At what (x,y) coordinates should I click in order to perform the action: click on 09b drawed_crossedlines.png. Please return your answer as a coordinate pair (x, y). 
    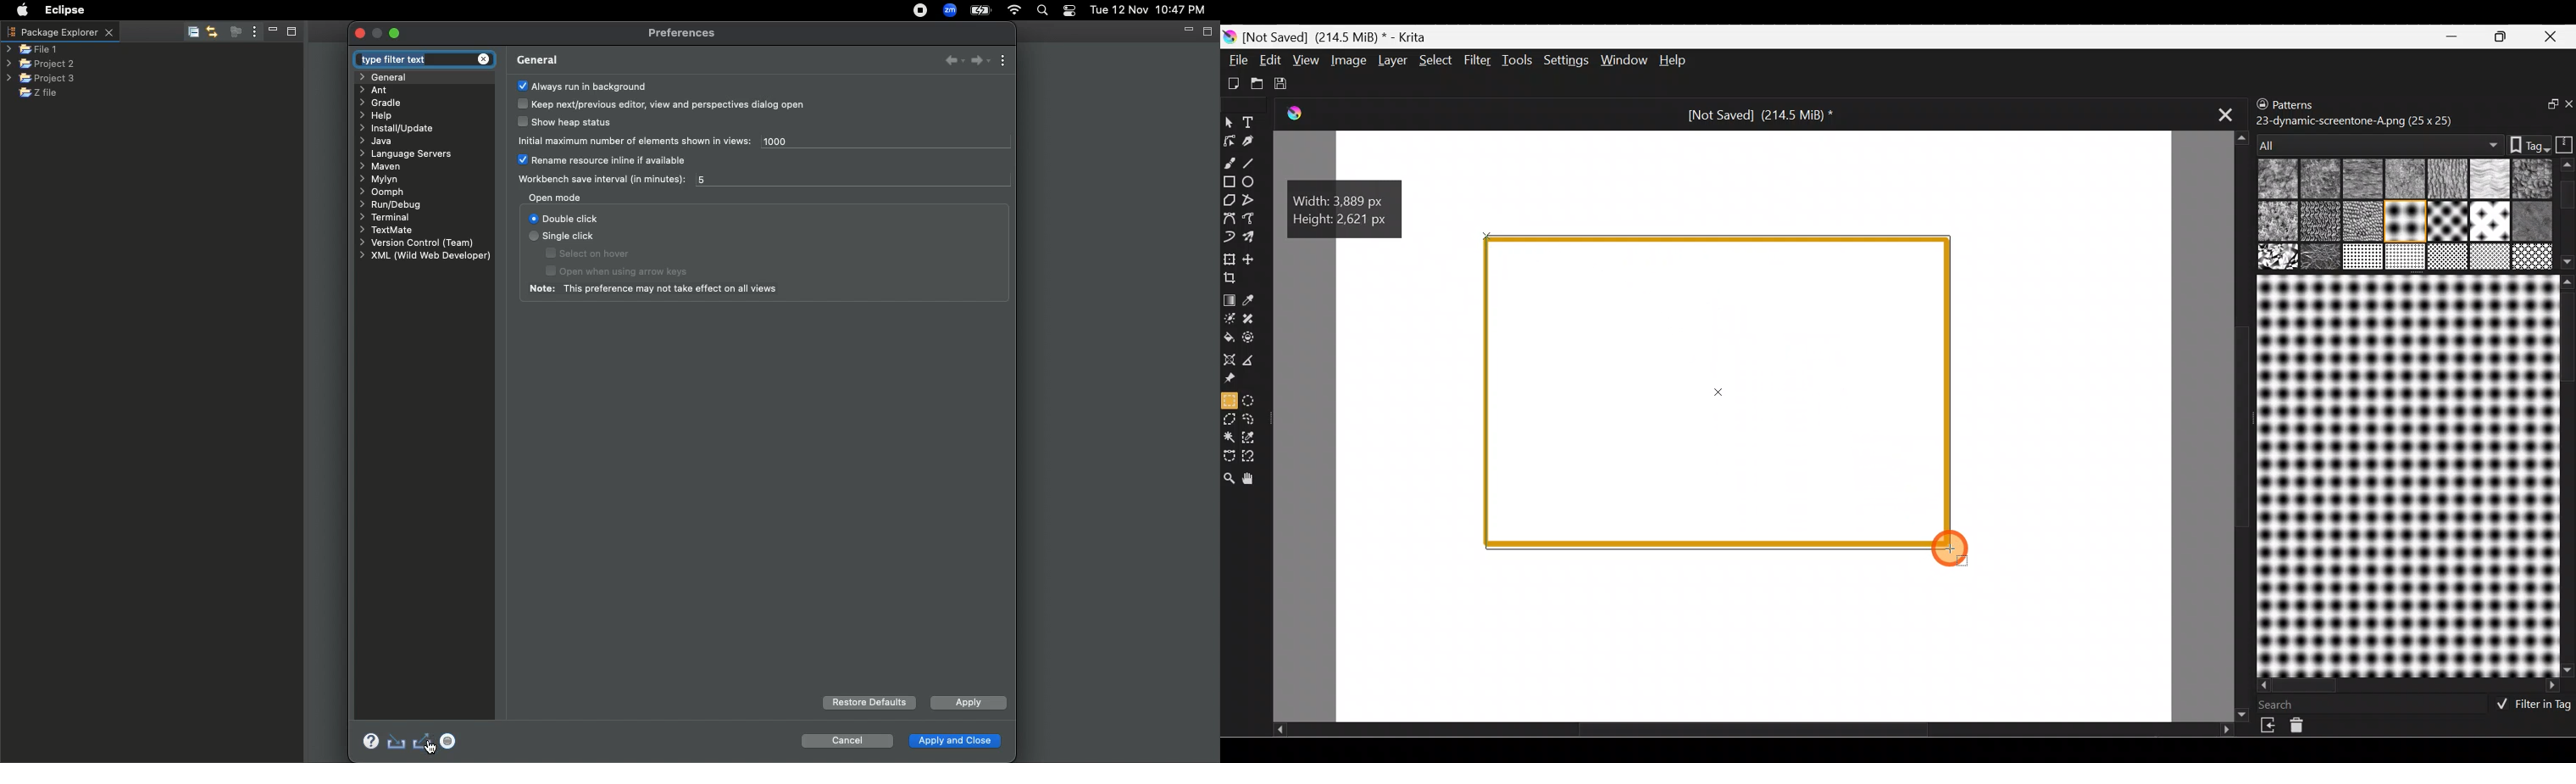
    Looking at the image, I should click on (2361, 221).